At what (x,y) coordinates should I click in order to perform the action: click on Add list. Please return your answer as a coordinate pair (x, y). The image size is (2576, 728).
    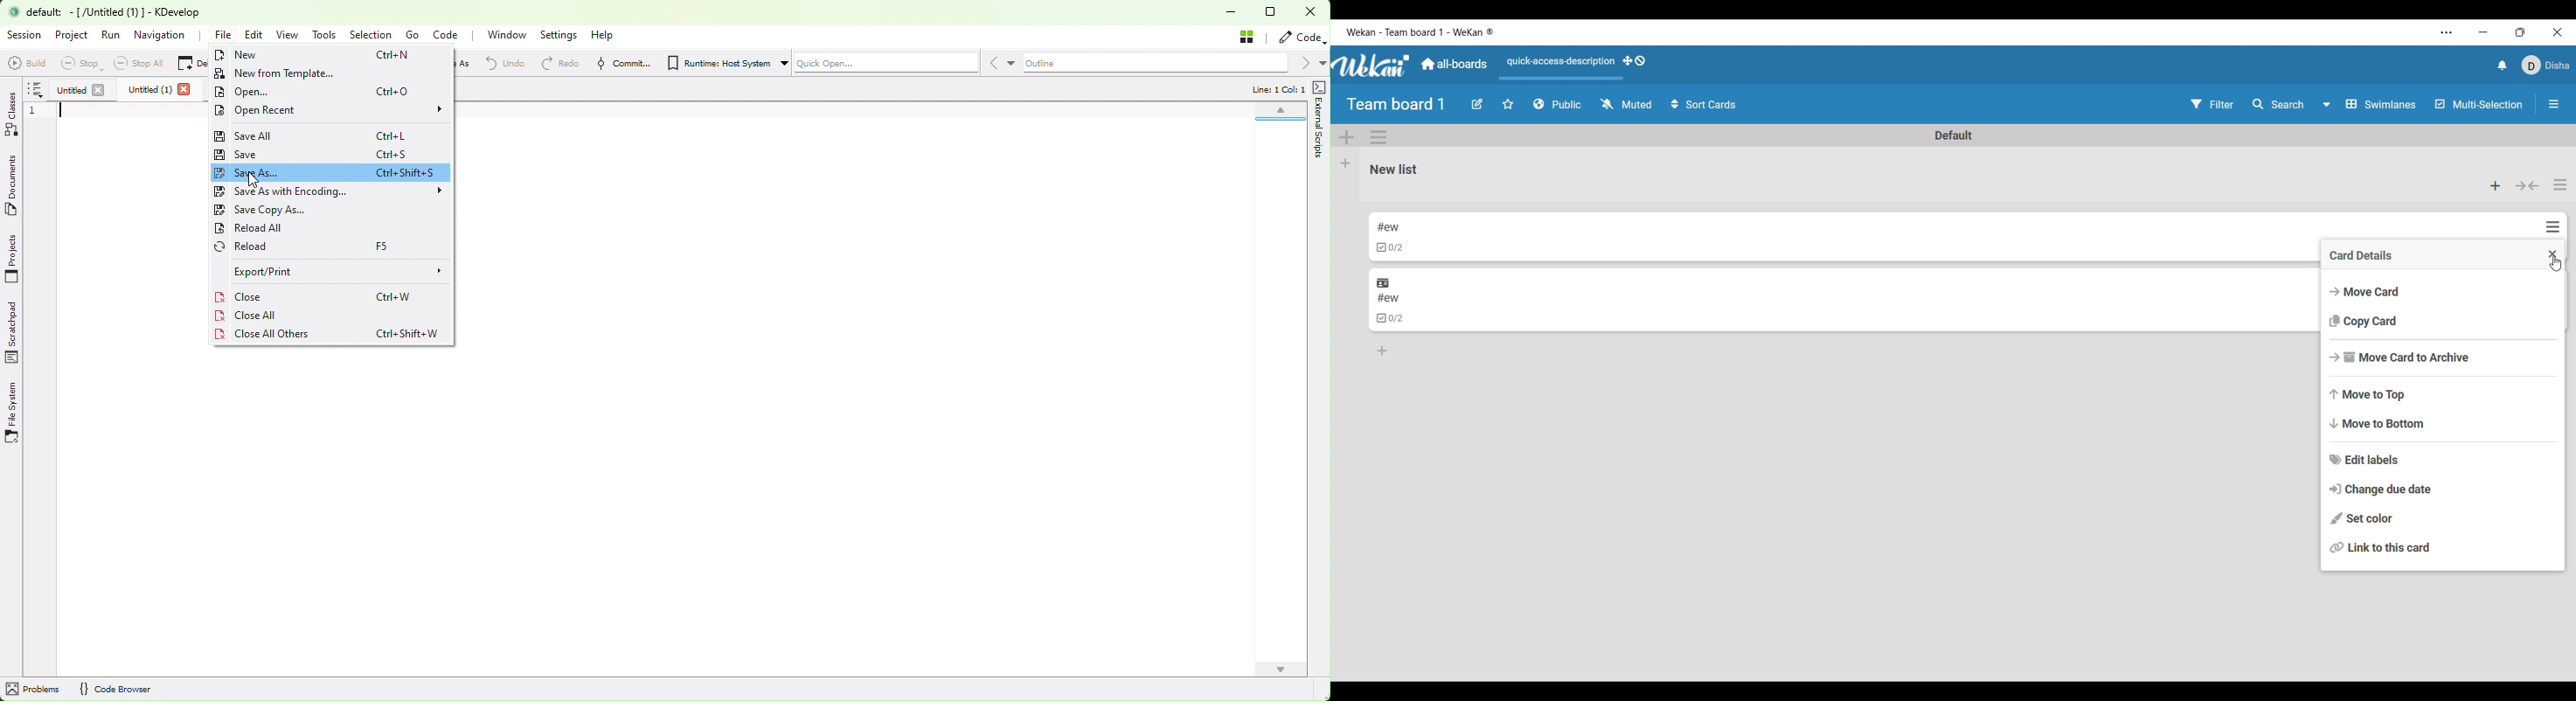
    Looking at the image, I should click on (1346, 164).